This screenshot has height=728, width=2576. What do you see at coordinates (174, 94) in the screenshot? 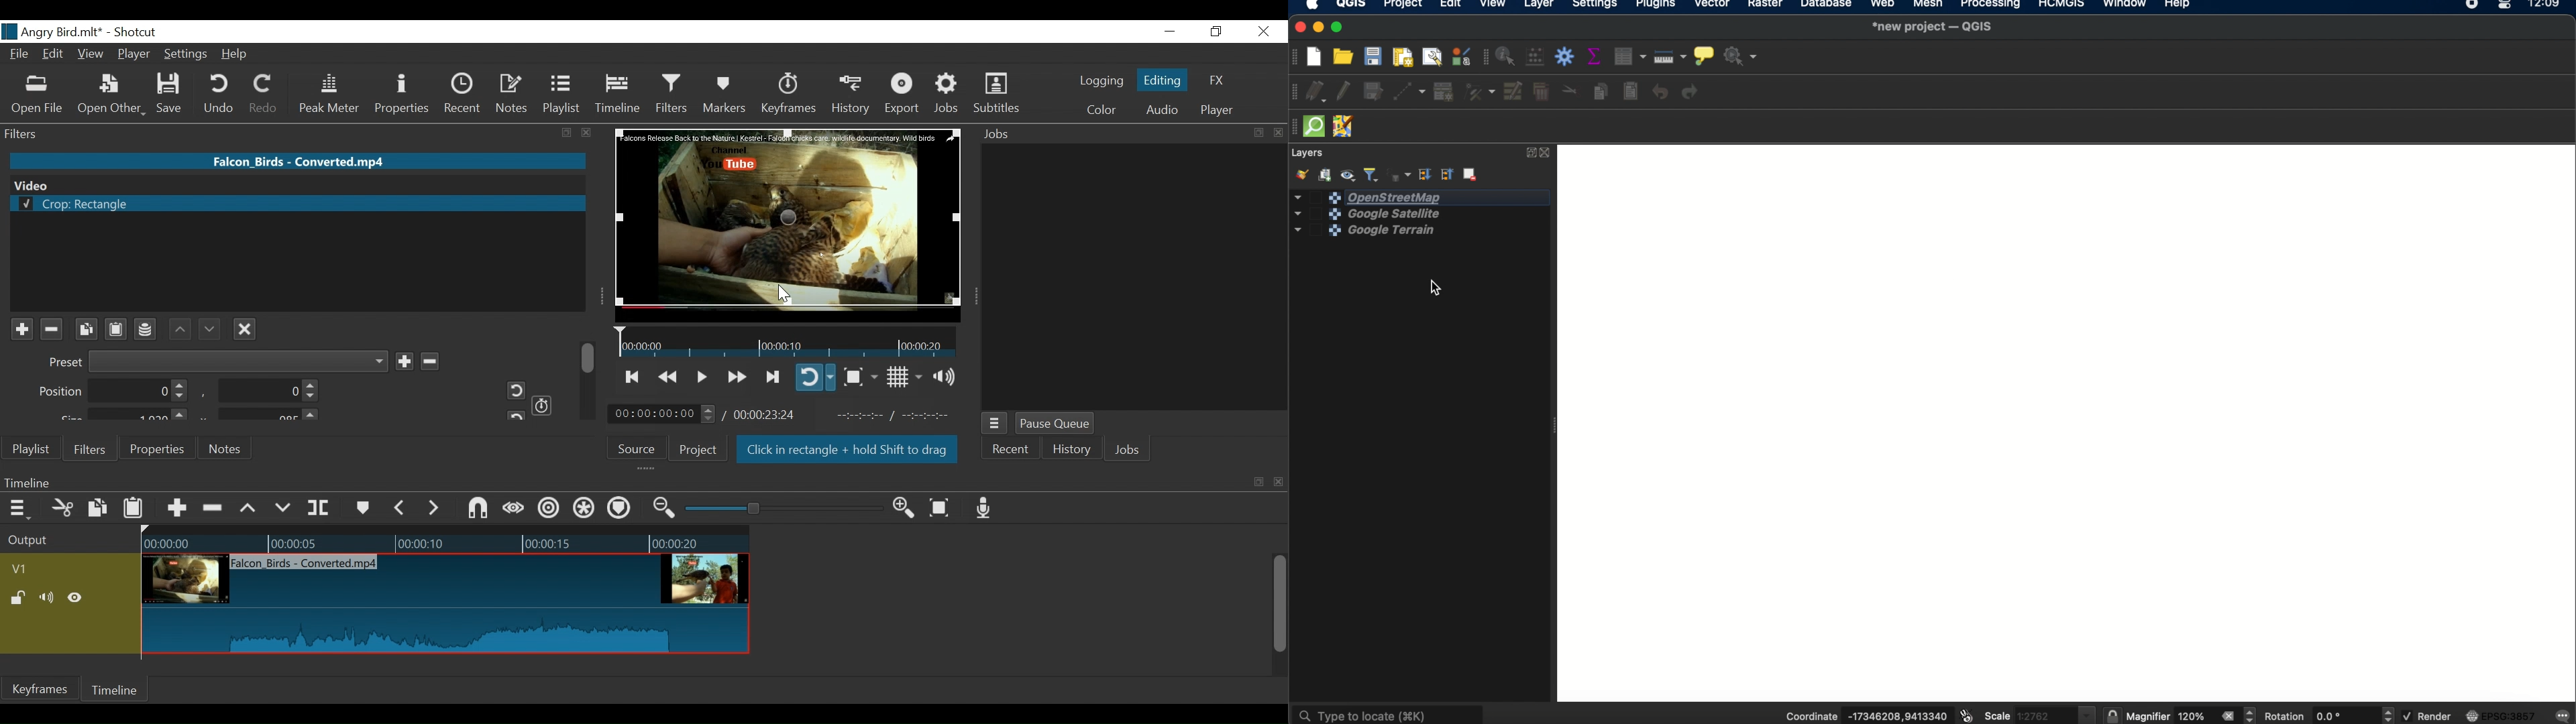
I see `Save` at bounding box center [174, 94].